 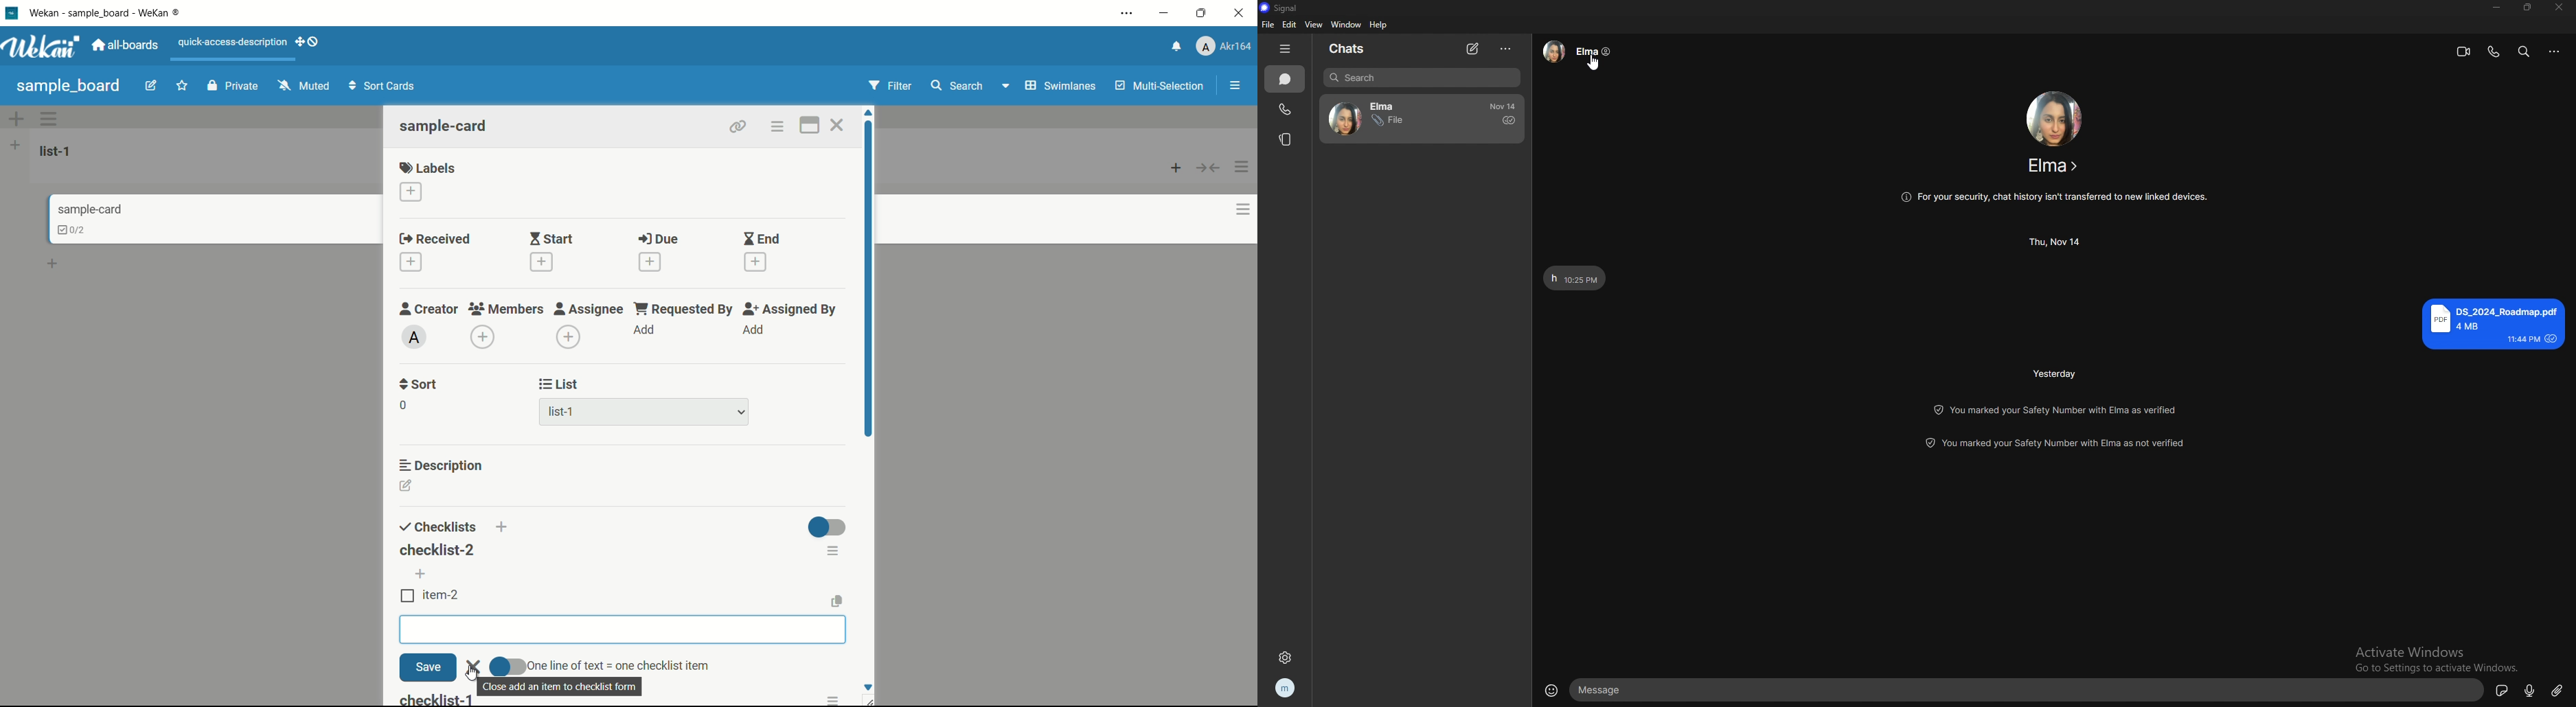 What do you see at coordinates (1508, 120) in the screenshot?
I see `delivered` at bounding box center [1508, 120].